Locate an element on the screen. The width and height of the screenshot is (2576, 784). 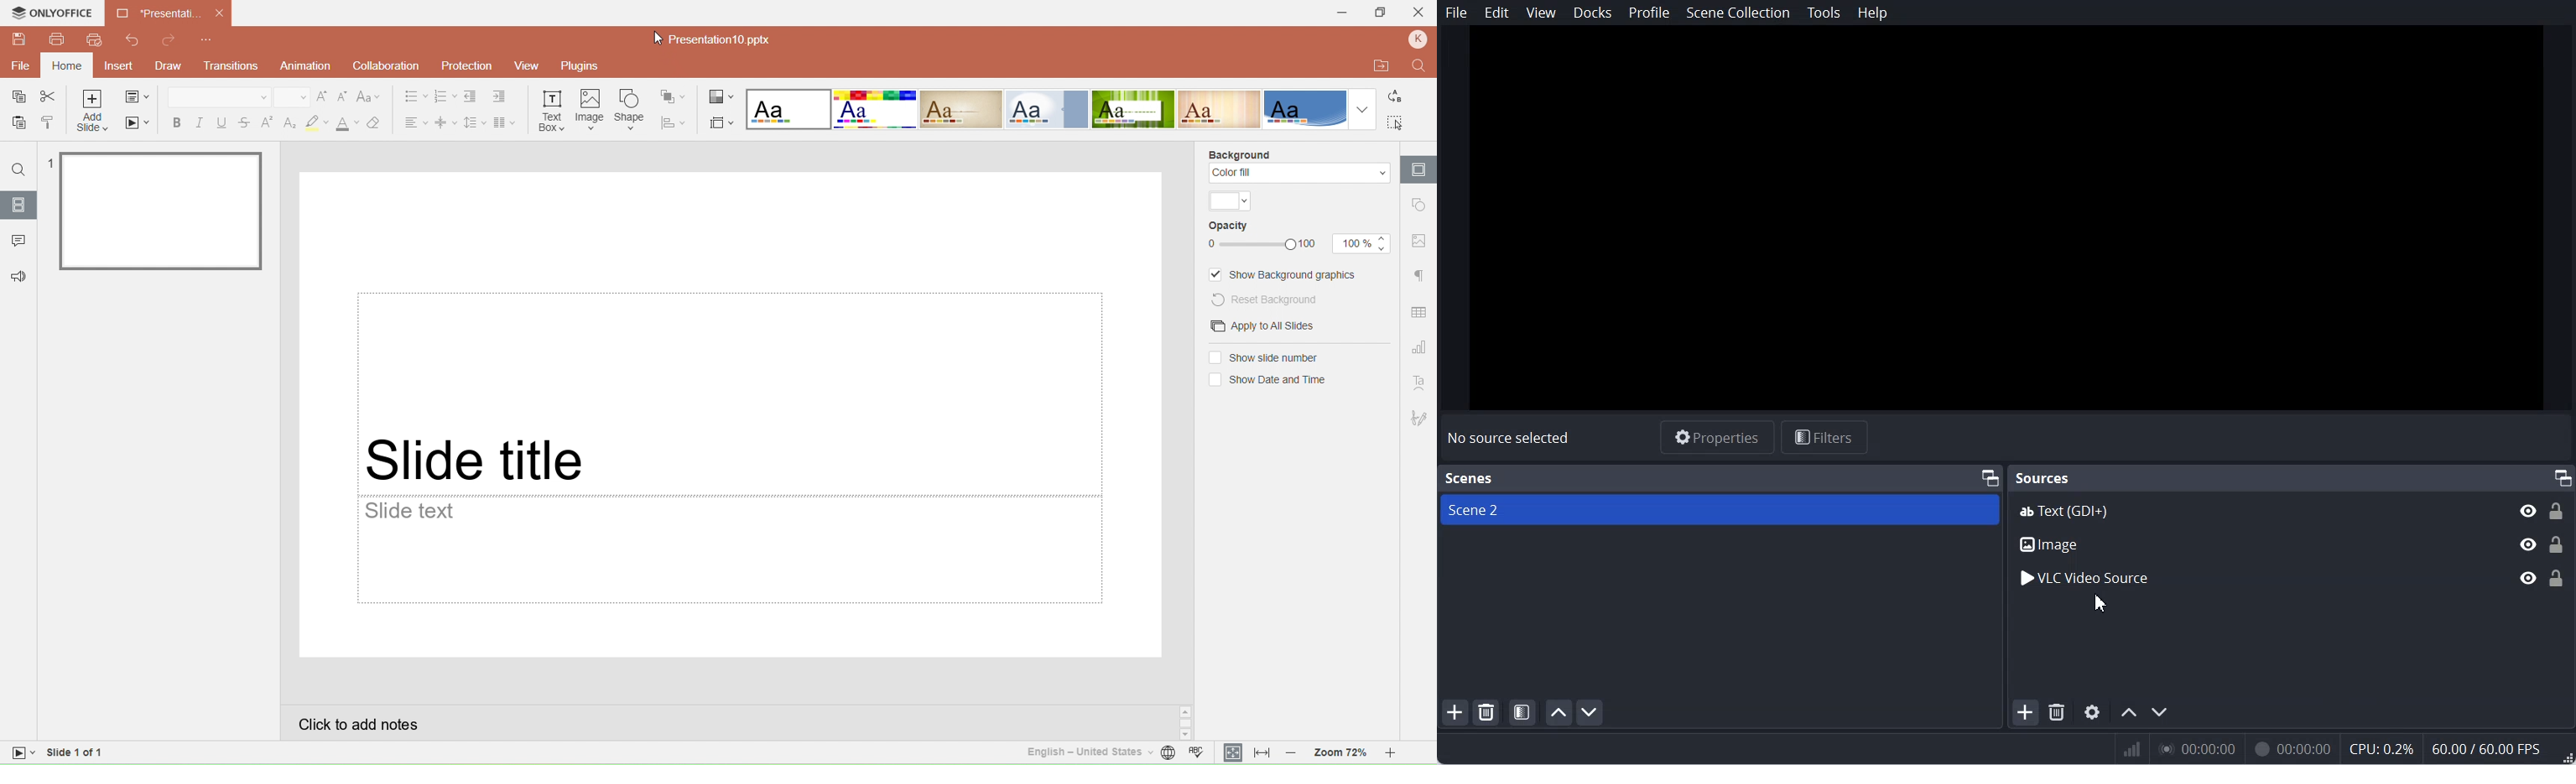
Insert image is located at coordinates (591, 110).